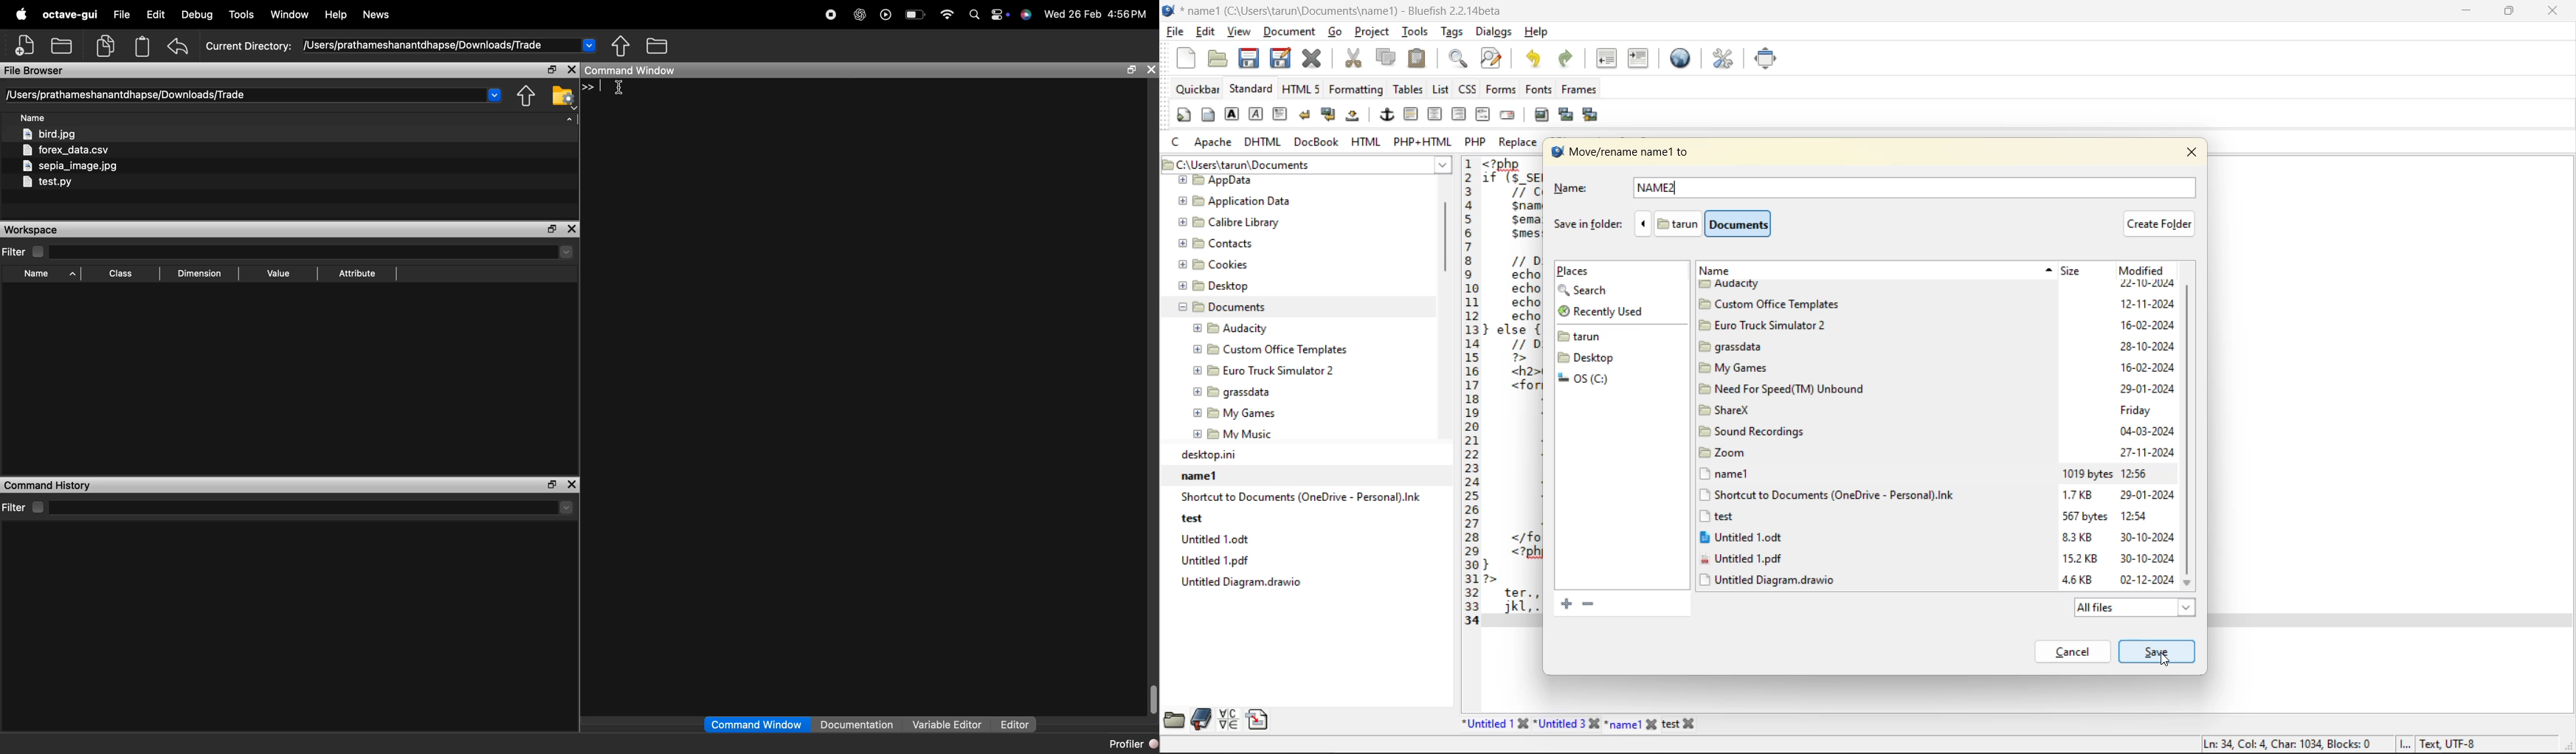 This screenshot has width=2576, height=756. What do you see at coordinates (591, 87) in the screenshot?
I see `>>` at bounding box center [591, 87].